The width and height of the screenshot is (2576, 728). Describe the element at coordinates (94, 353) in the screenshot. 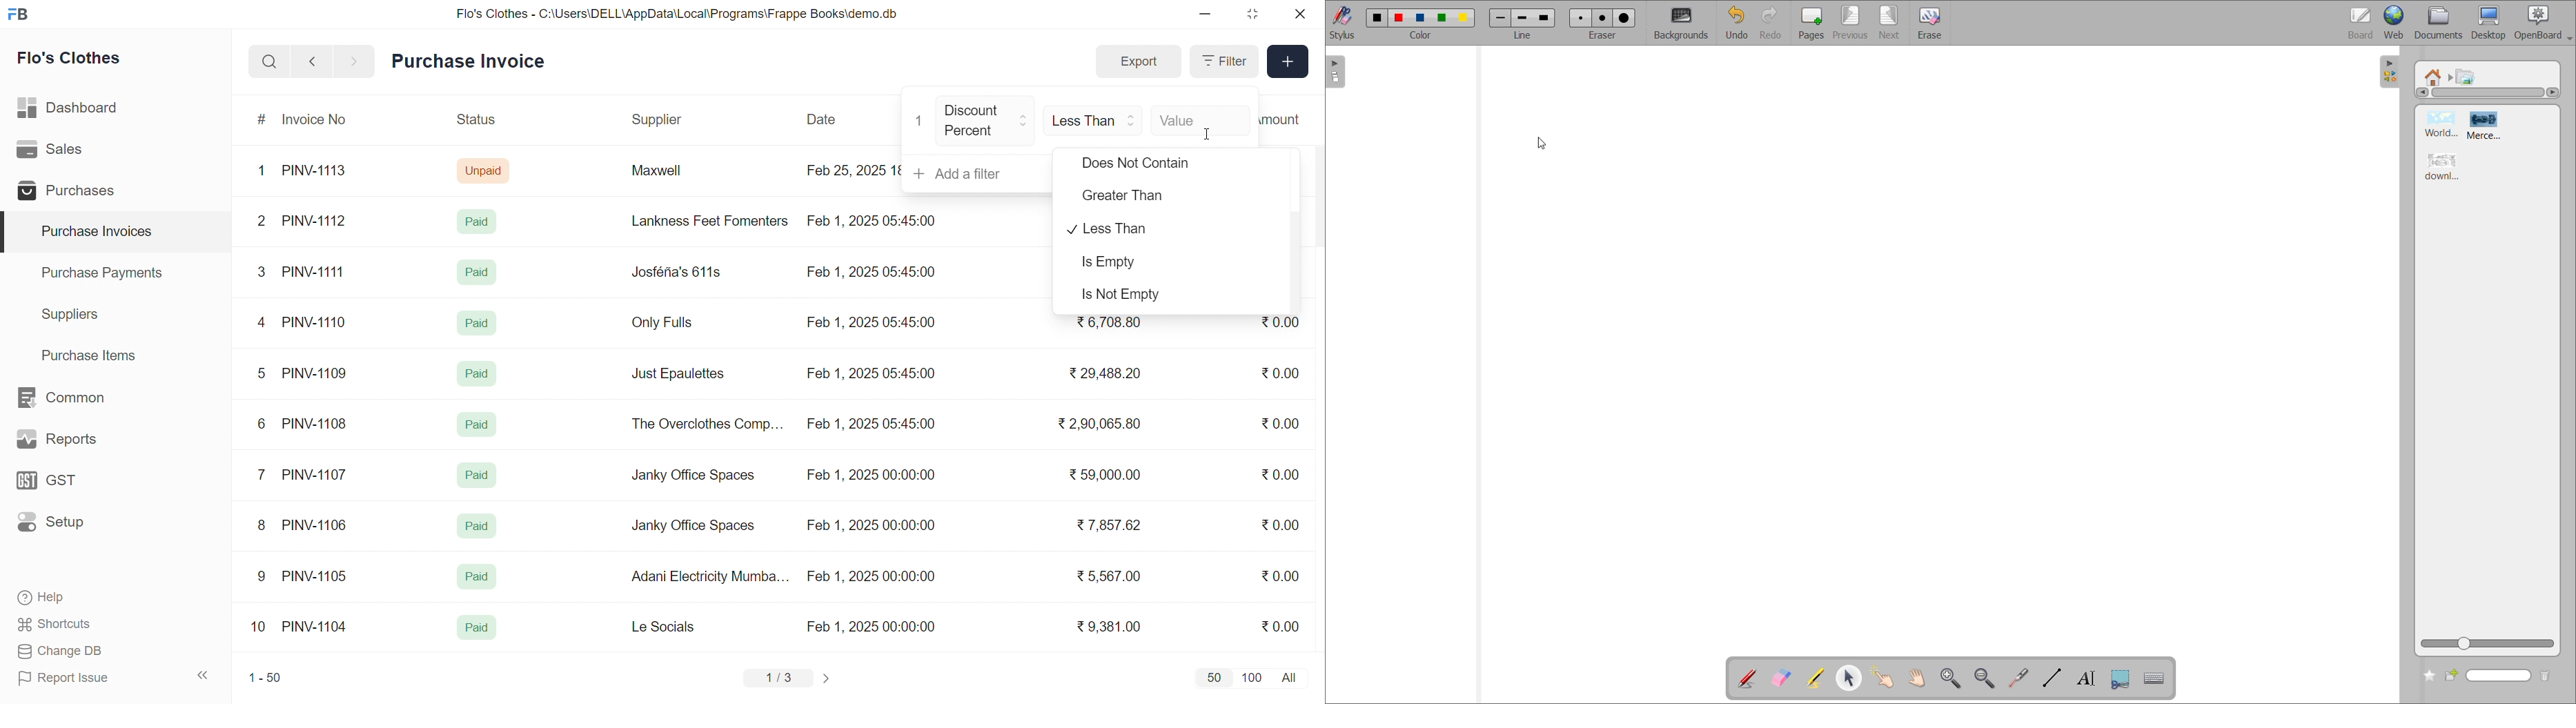

I see `Purchase Items` at that location.